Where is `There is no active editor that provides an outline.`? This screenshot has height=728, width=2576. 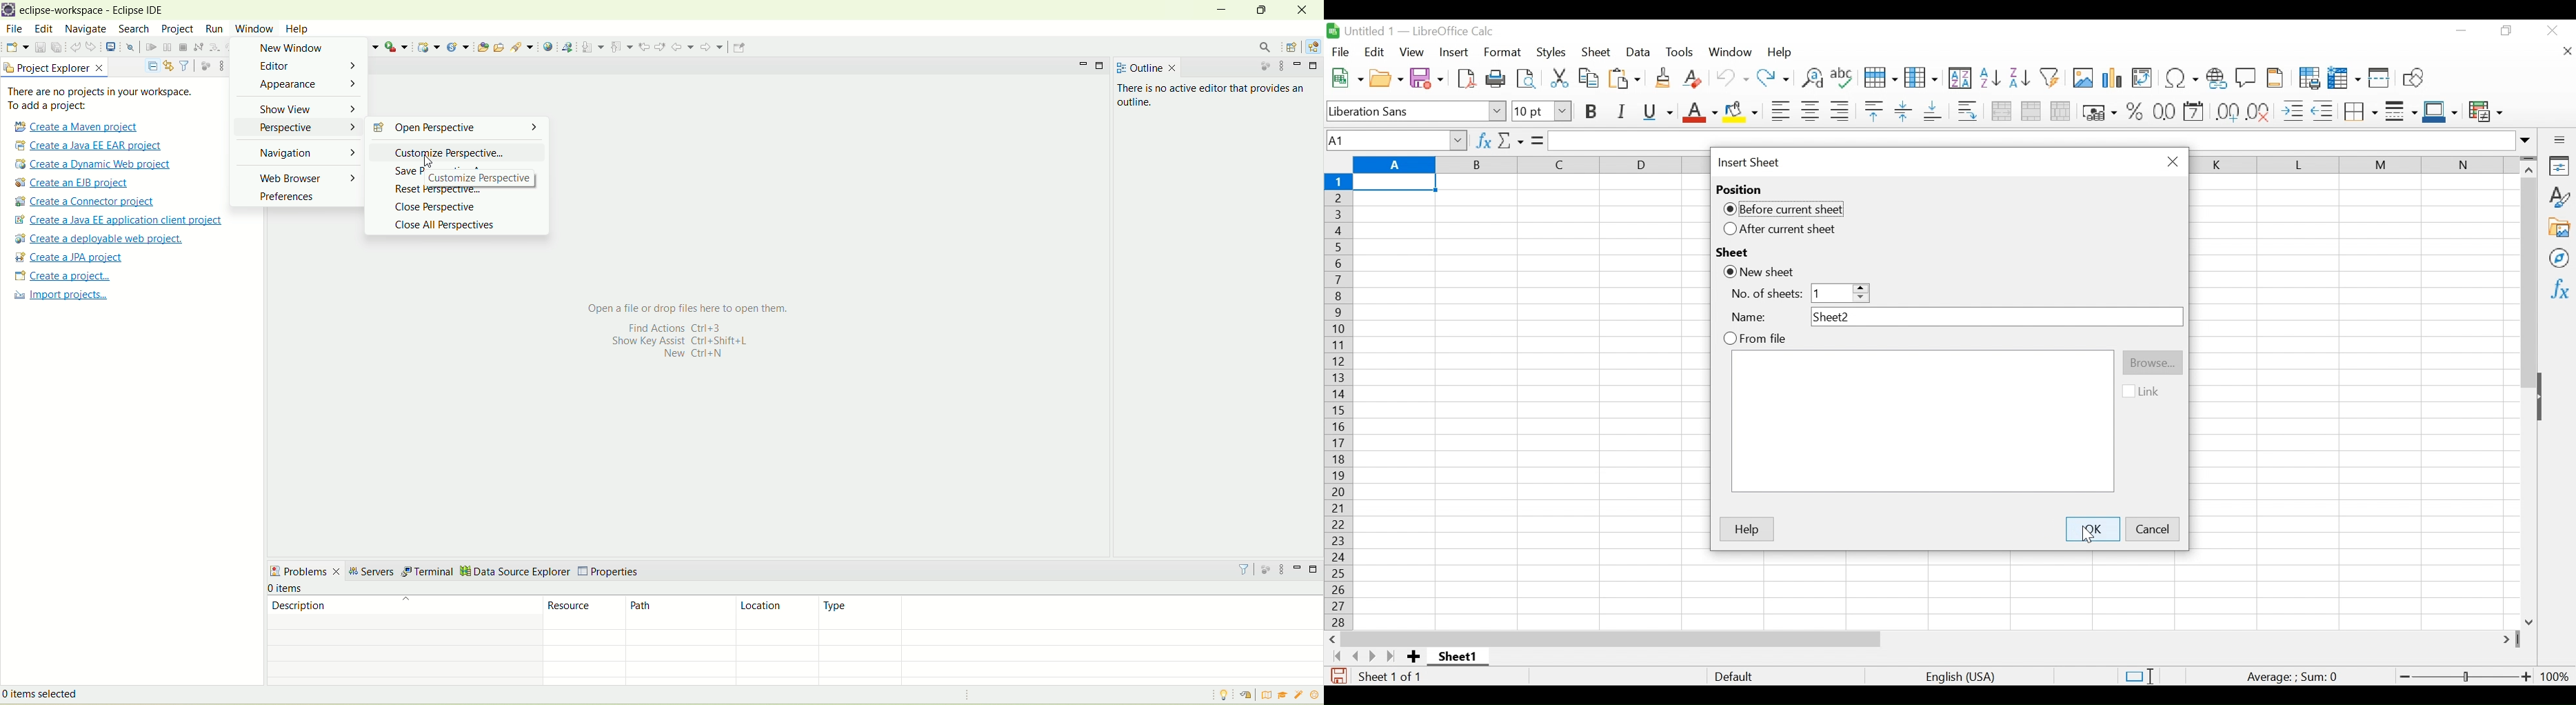 There is no active editor that provides an outline. is located at coordinates (1189, 106).